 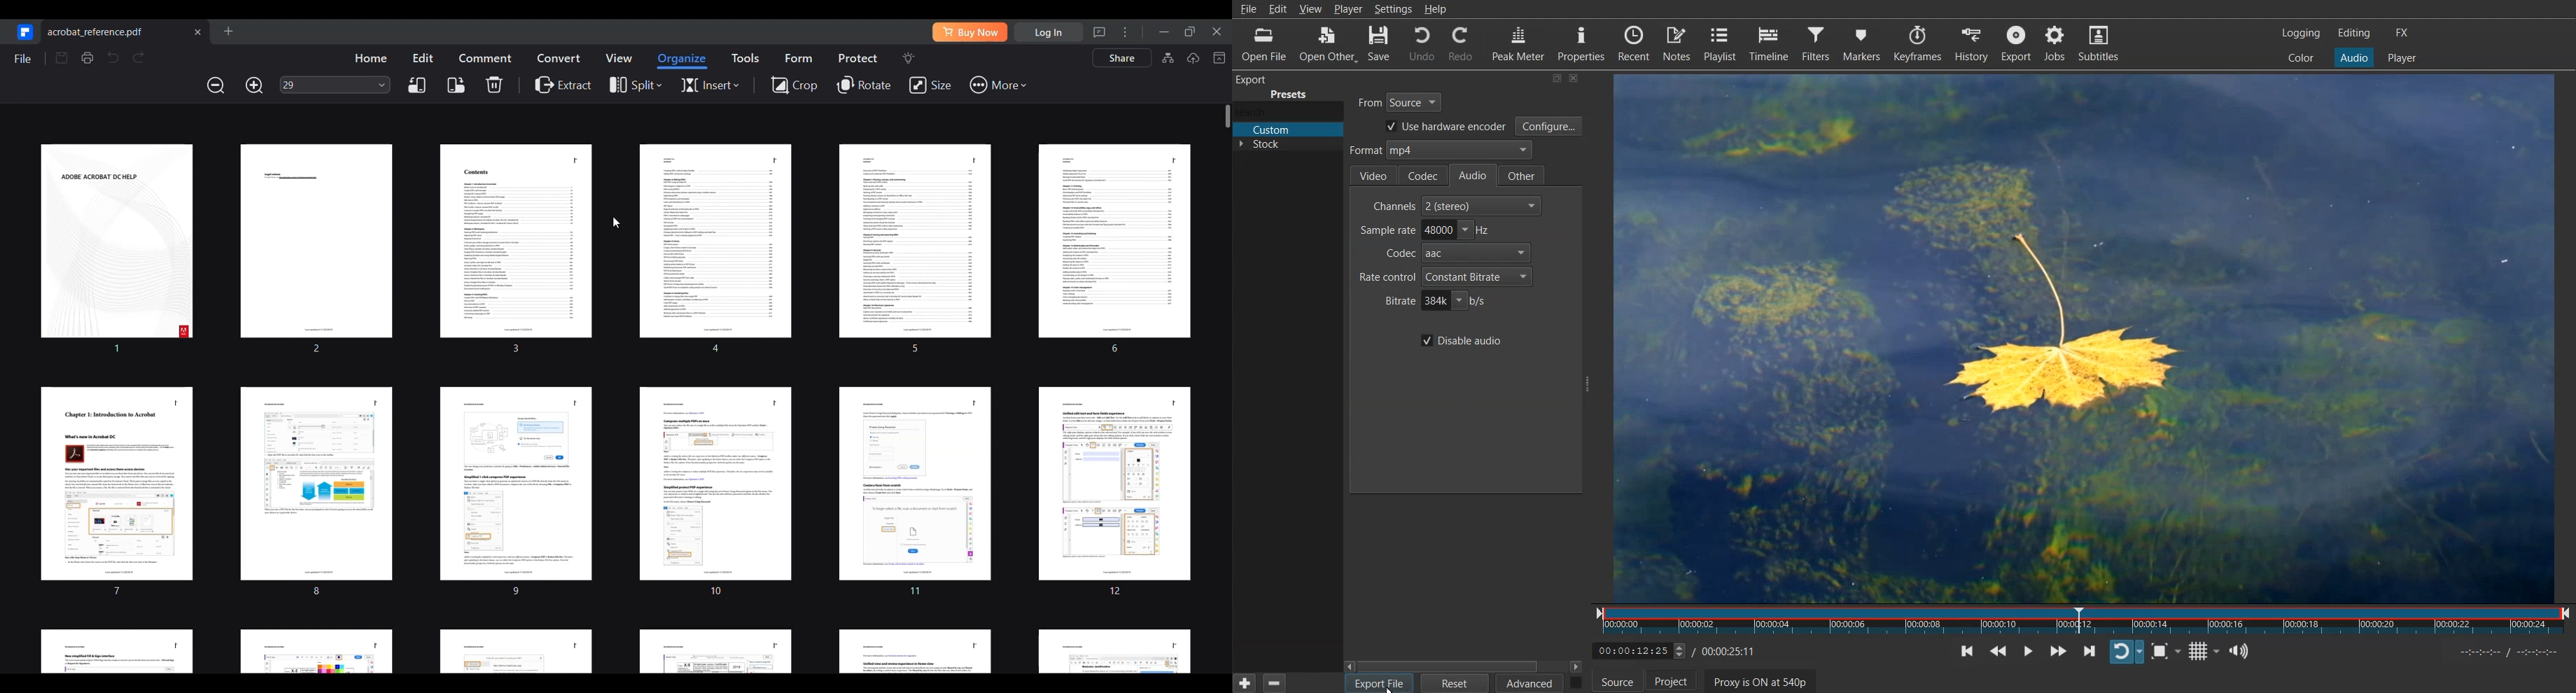 What do you see at coordinates (2057, 650) in the screenshot?
I see `Play quickly forwards` at bounding box center [2057, 650].